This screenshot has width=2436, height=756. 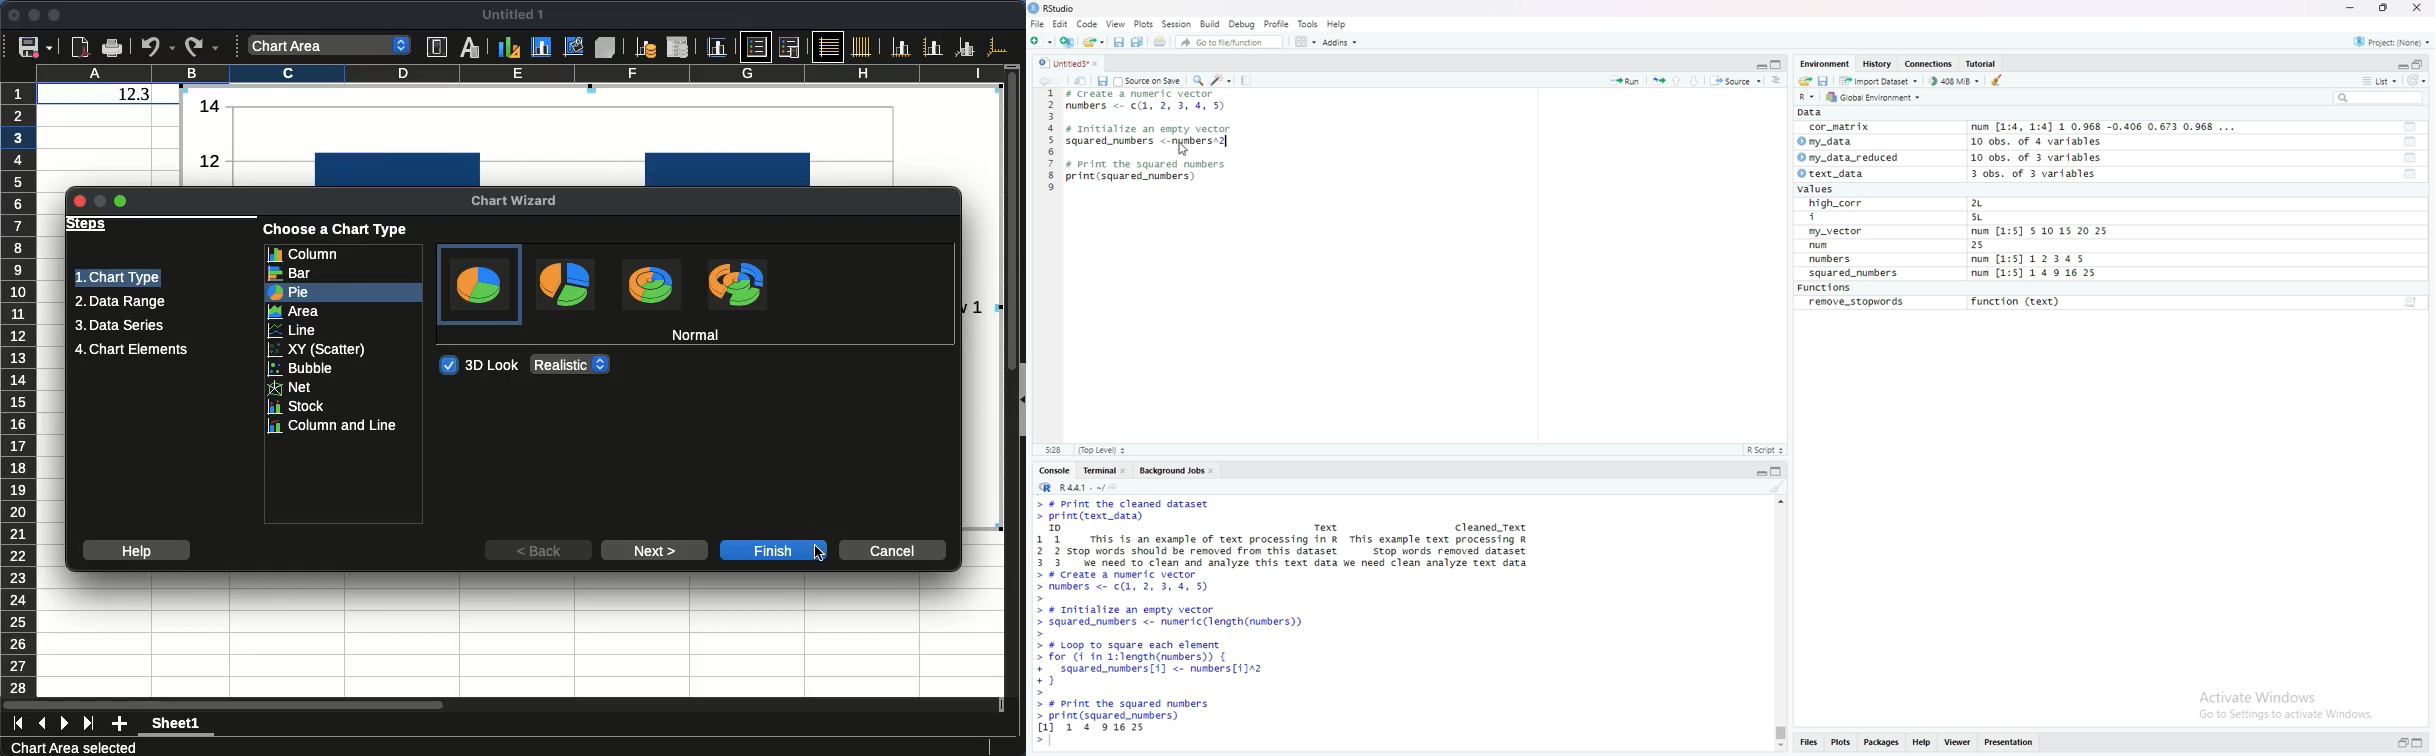 What do you see at coordinates (2035, 274) in the screenshot?
I see `num [1:5] 1 4 9 16 25` at bounding box center [2035, 274].